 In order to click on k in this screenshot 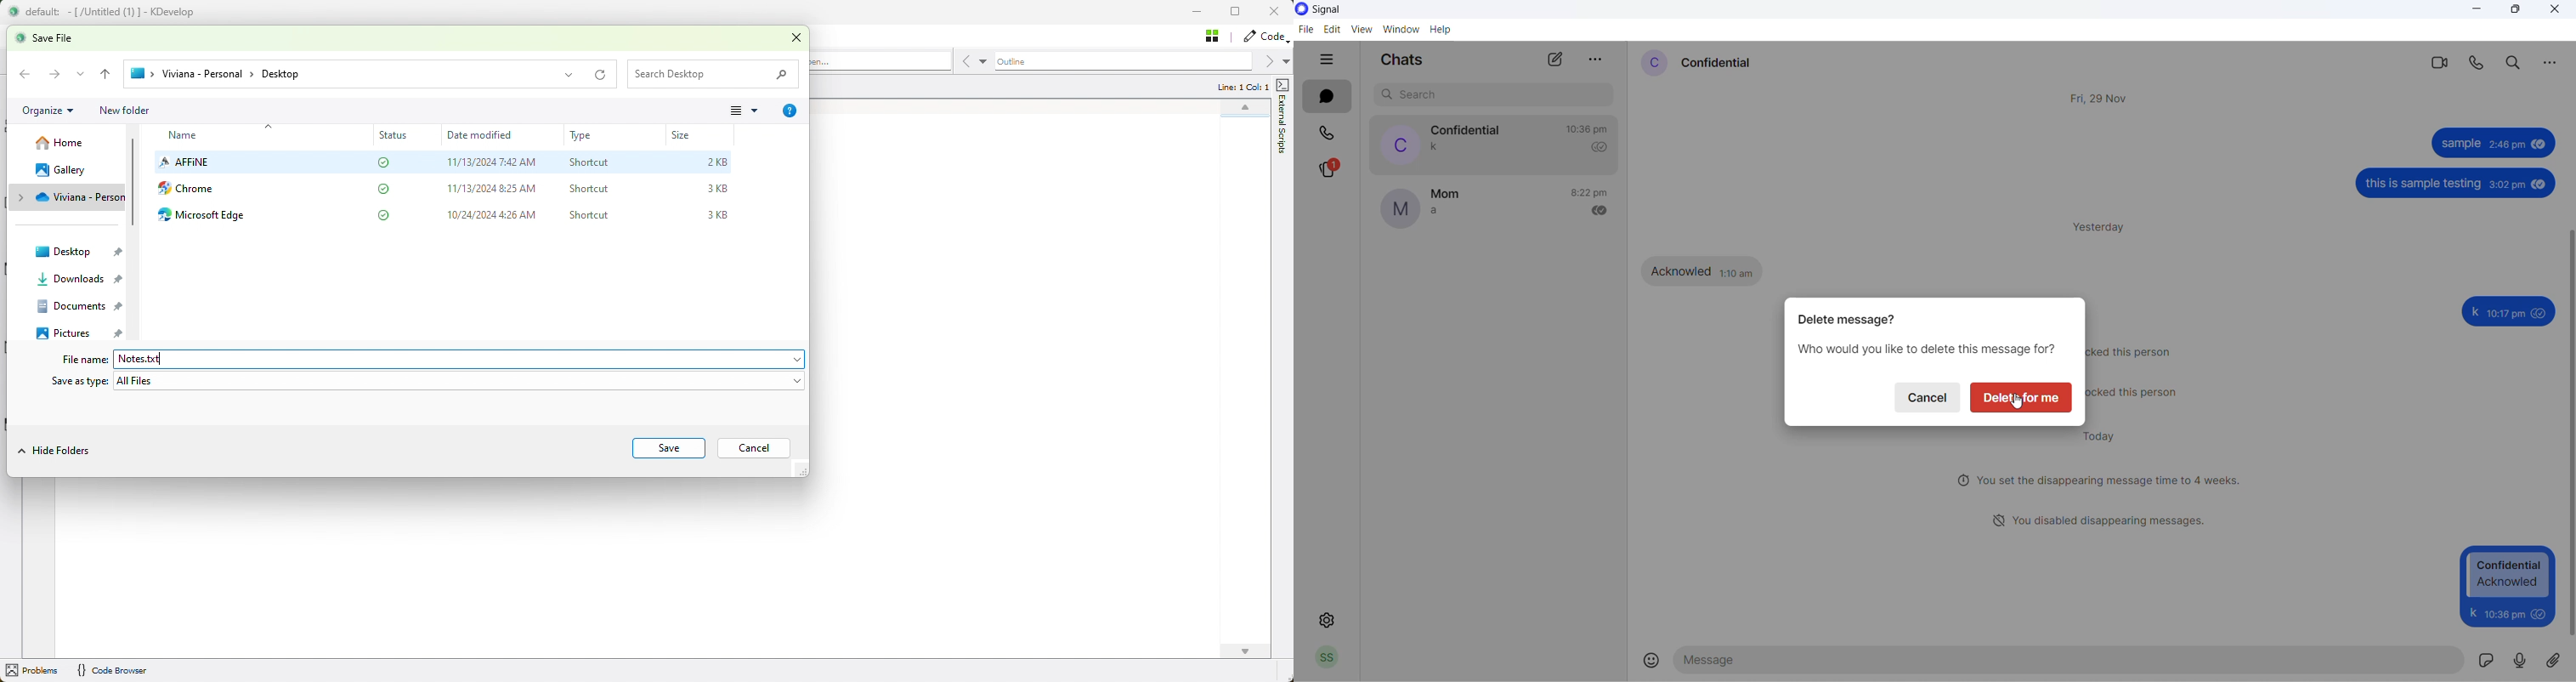, I will do `click(2474, 312)`.